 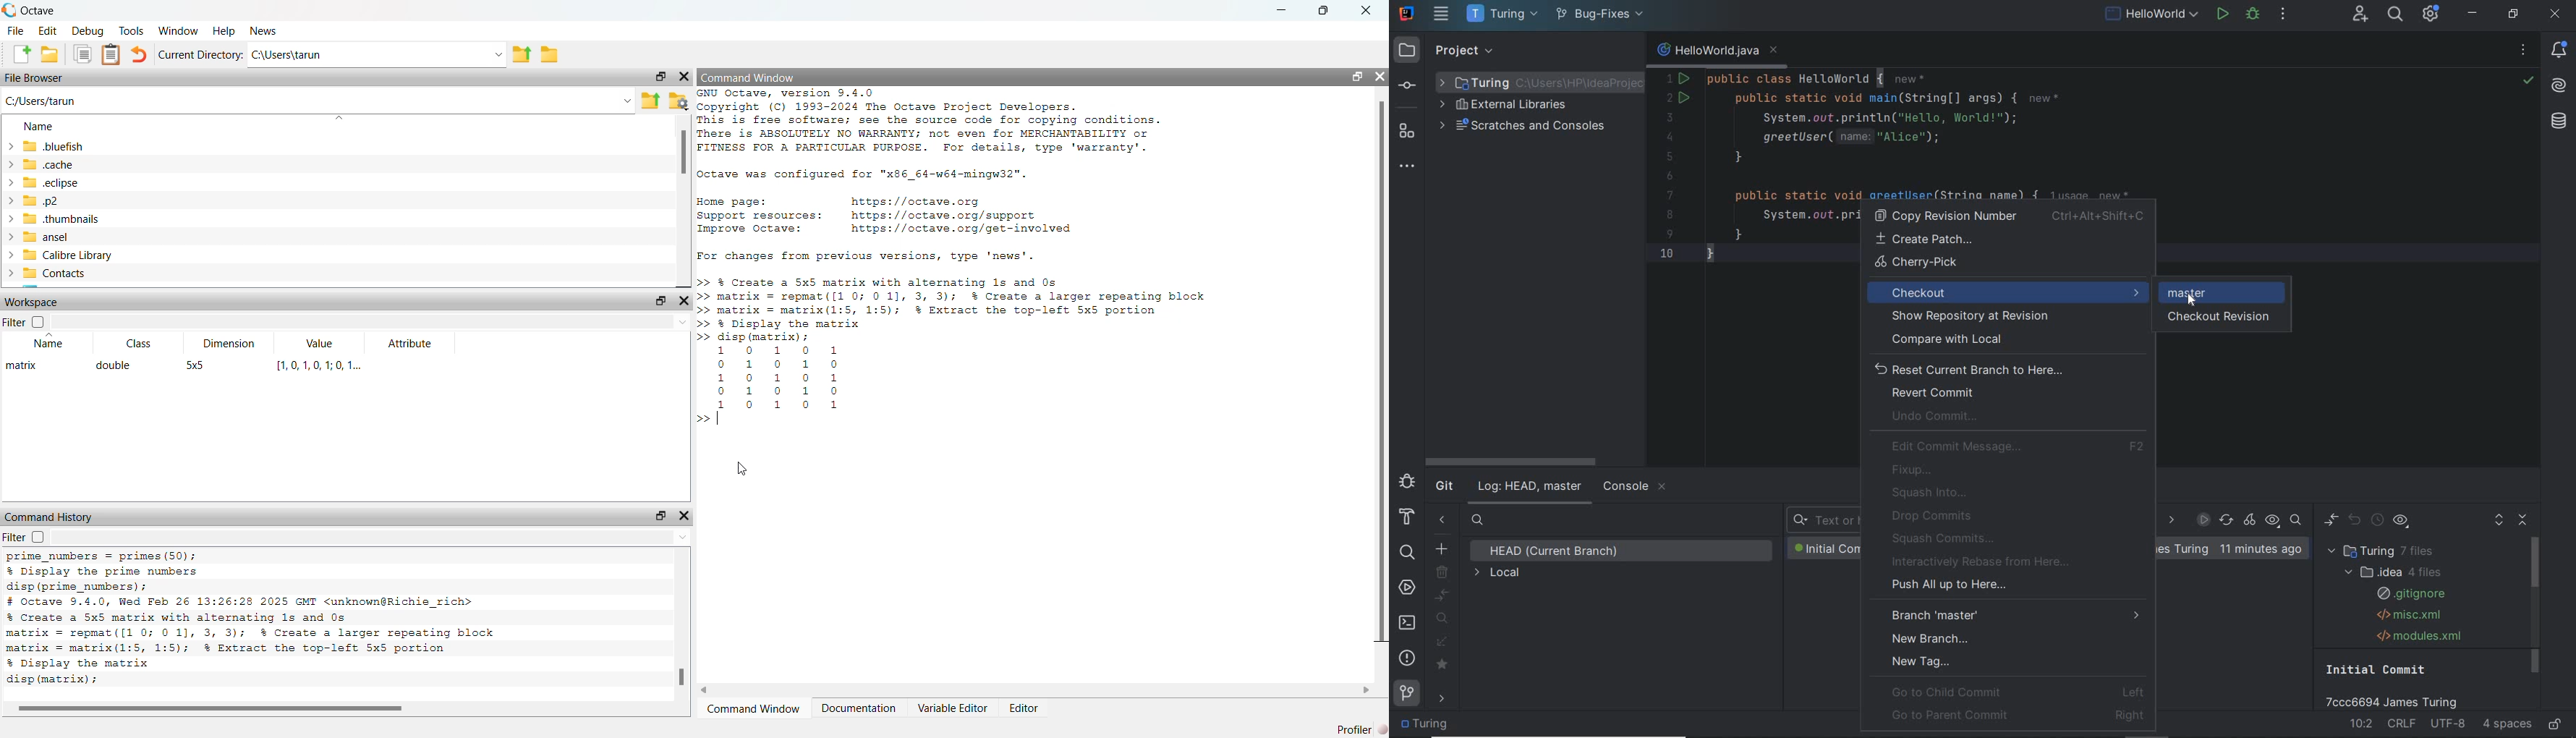 I want to click on File, so click(x=16, y=30).